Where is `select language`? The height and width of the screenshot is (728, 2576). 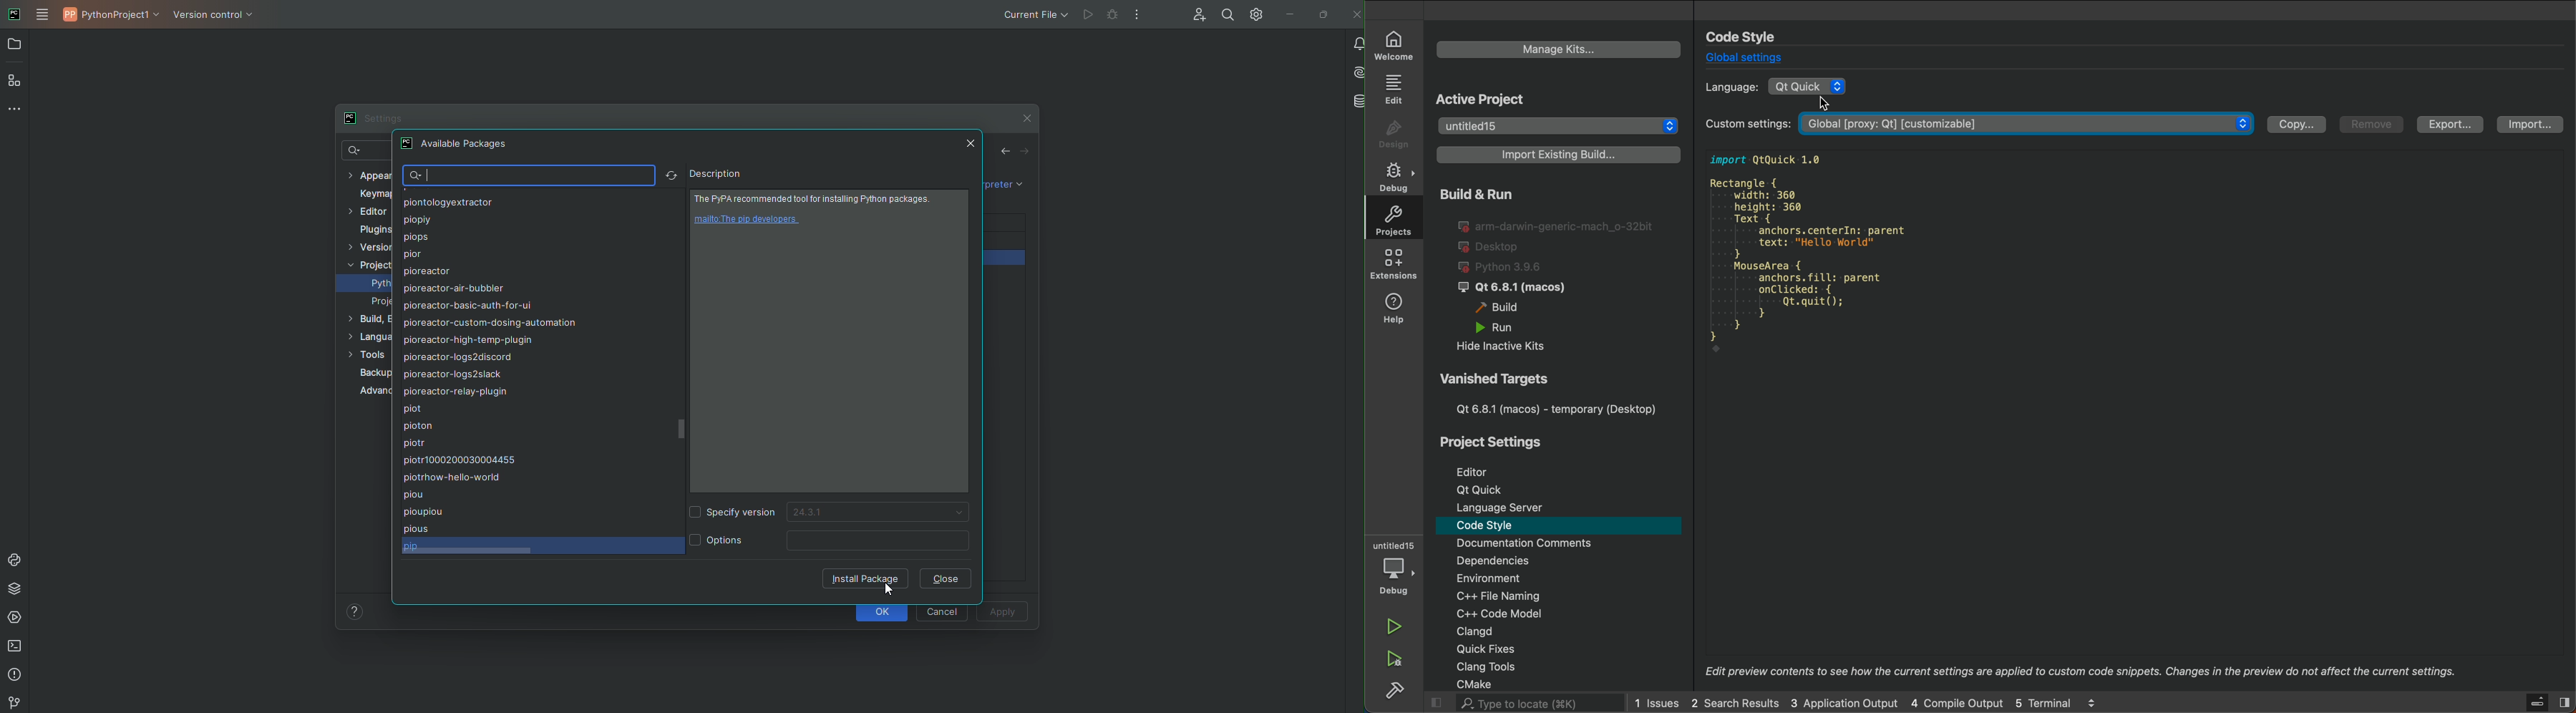
select language is located at coordinates (1812, 93).